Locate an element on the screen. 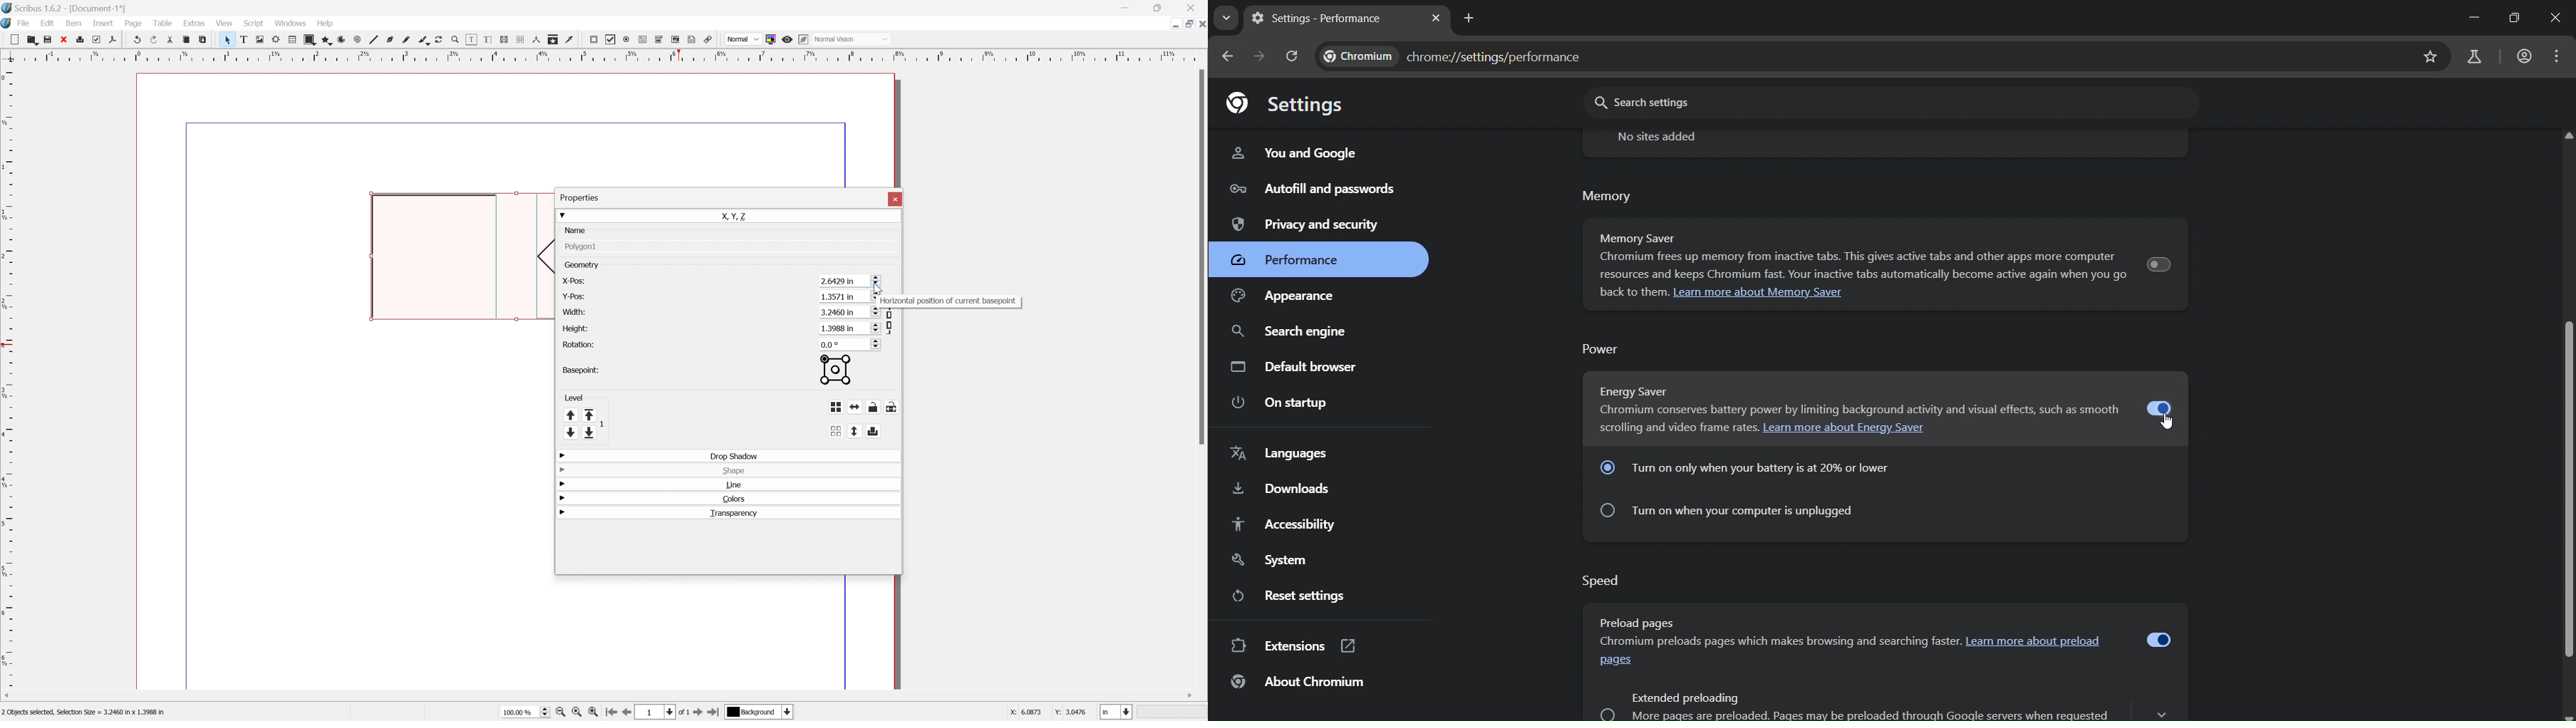 The image size is (2576, 728). enable or disable exporting of object is located at coordinates (875, 429).